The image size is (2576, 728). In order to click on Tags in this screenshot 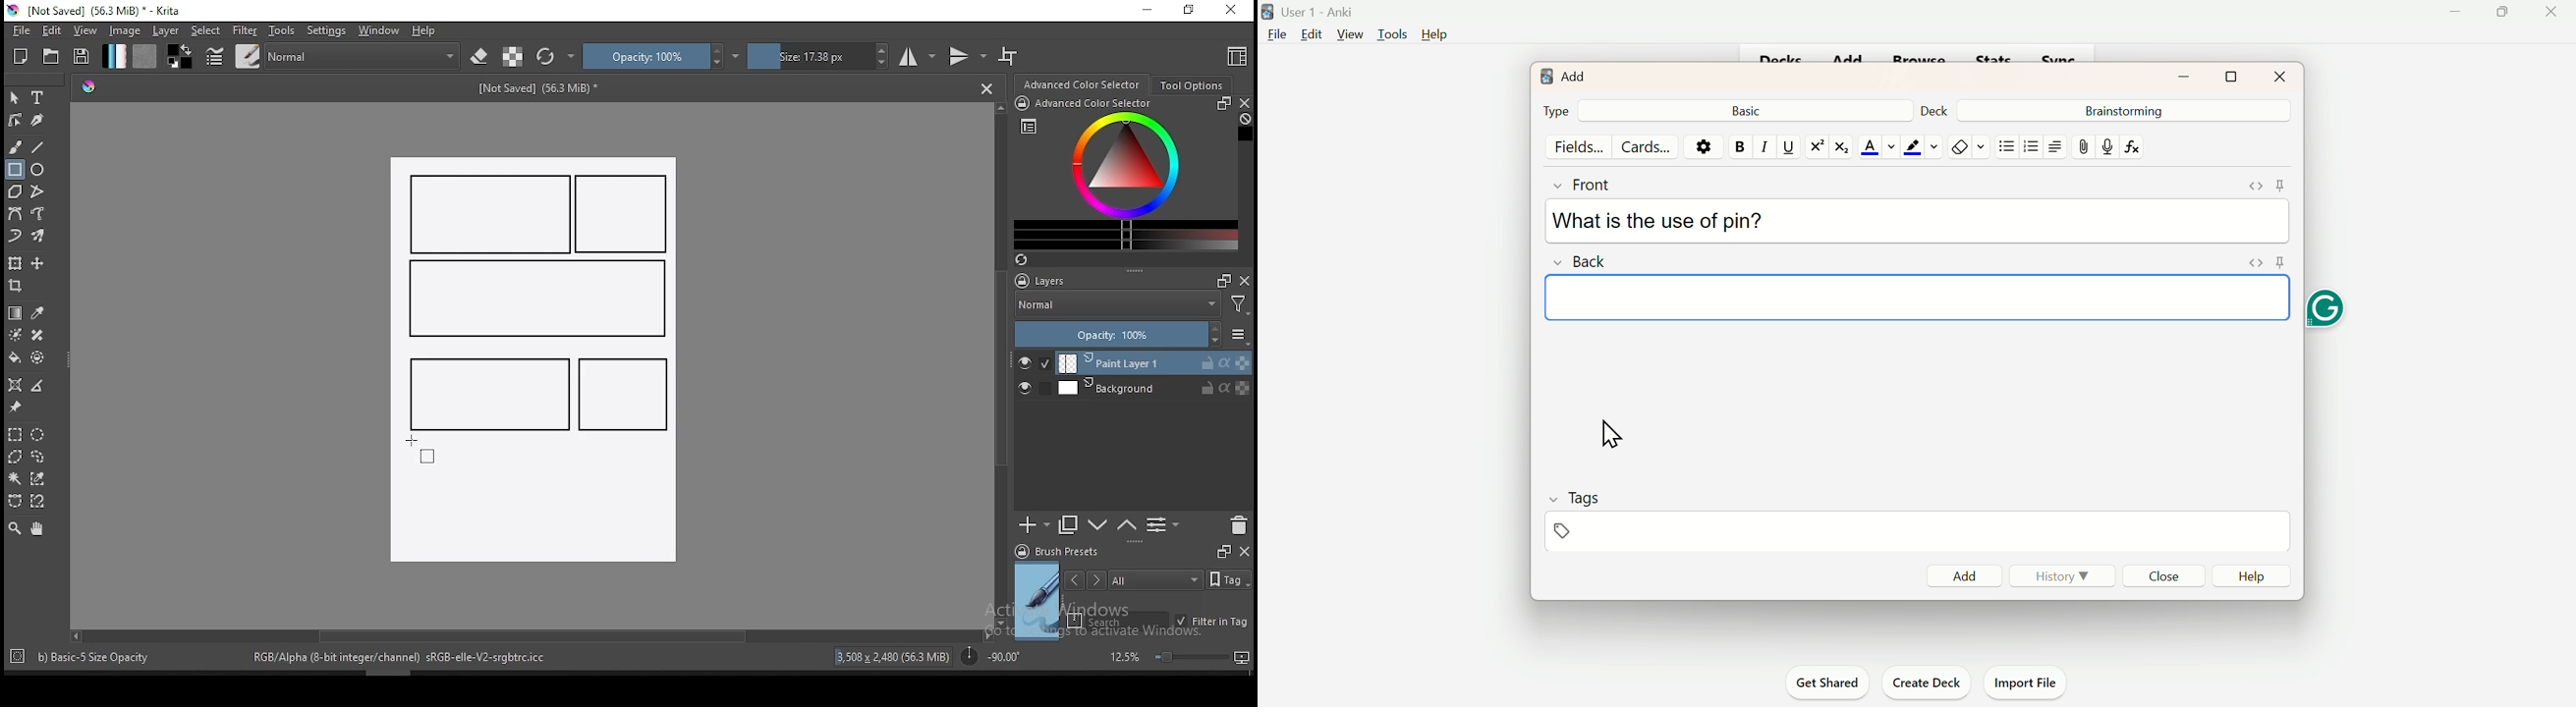, I will do `click(1576, 511)`.